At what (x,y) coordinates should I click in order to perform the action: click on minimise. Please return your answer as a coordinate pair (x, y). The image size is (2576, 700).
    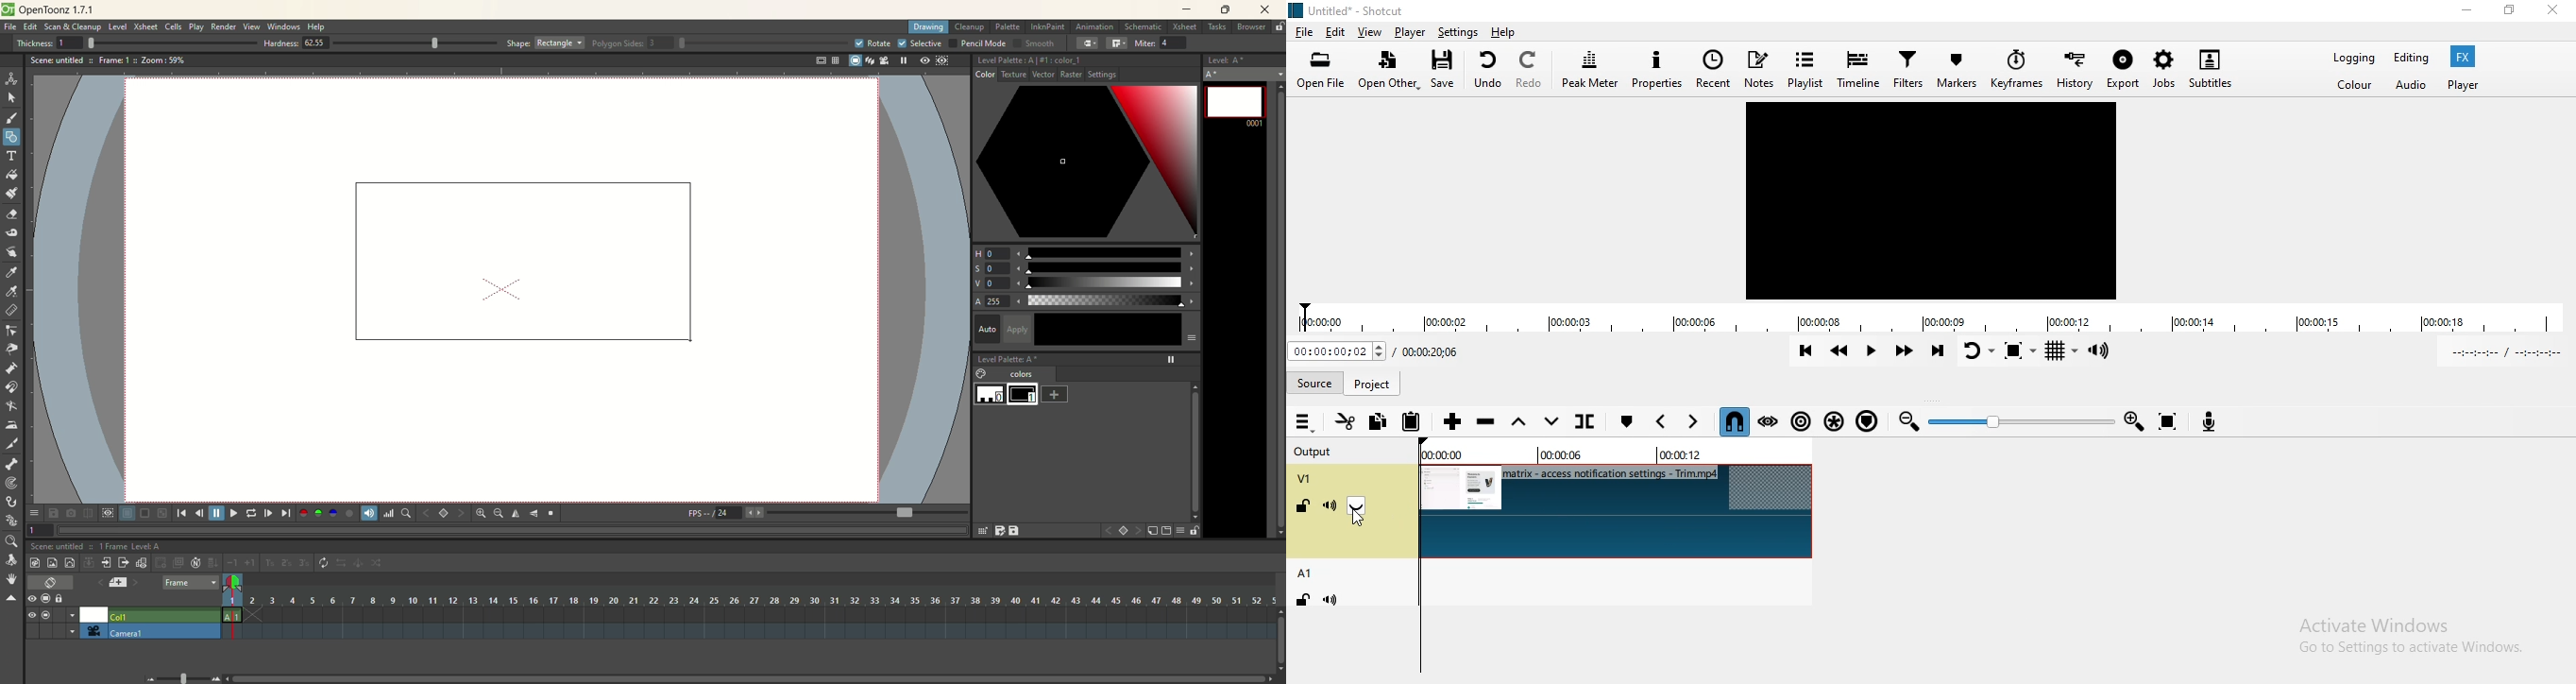
    Looking at the image, I should click on (2466, 13).